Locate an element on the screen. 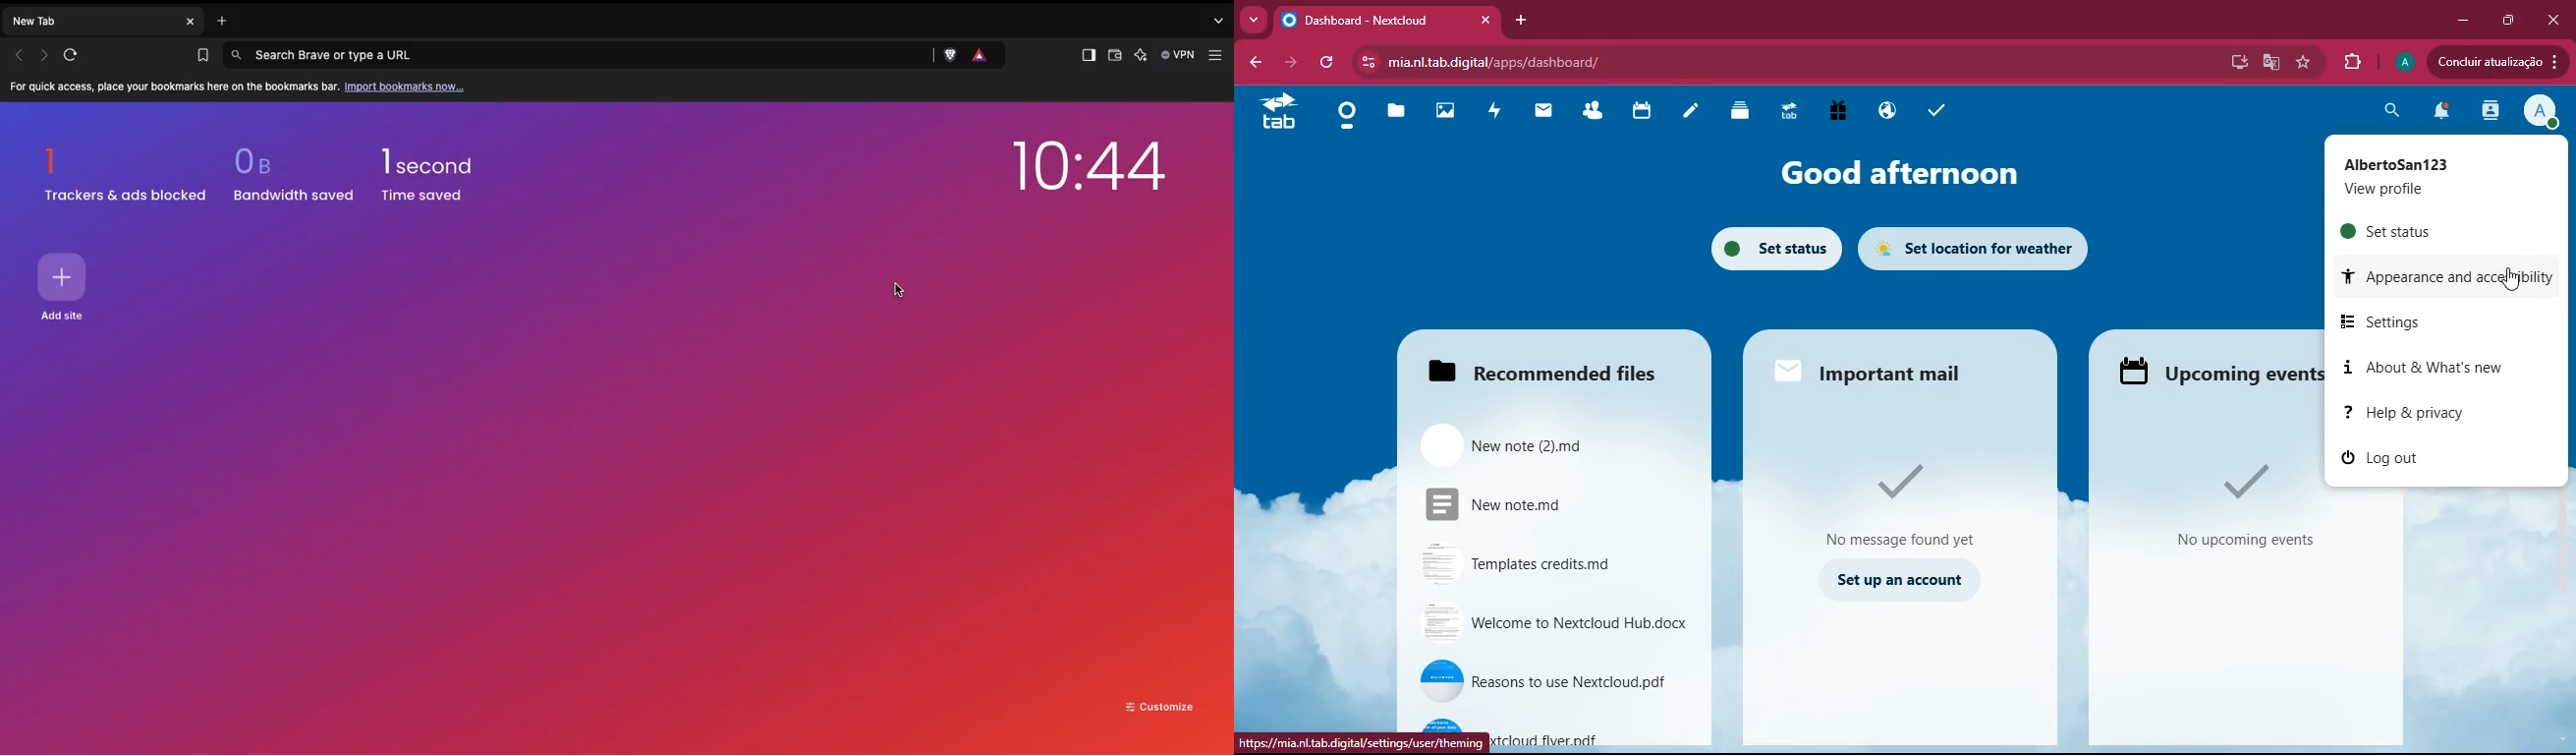  notes is located at coordinates (1692, 113).